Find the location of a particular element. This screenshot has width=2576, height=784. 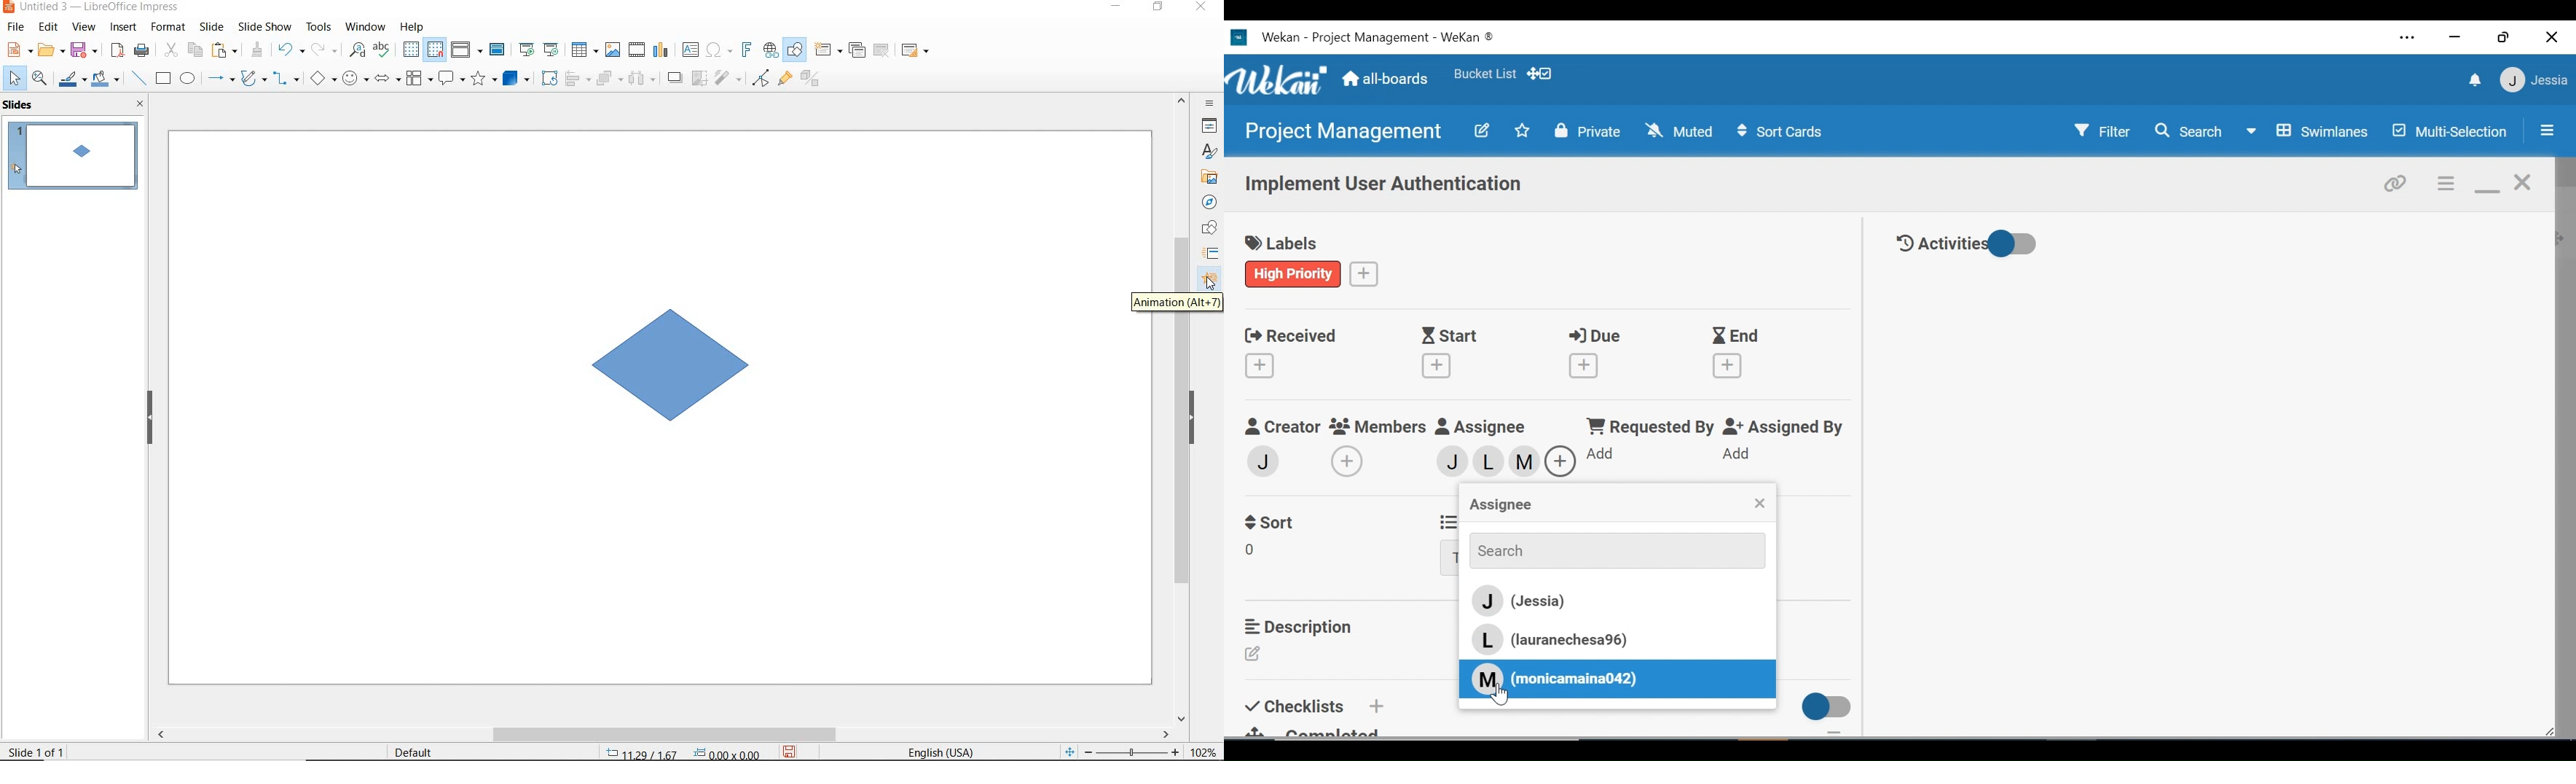

curves and polygons is located at coordinates (253, 79).